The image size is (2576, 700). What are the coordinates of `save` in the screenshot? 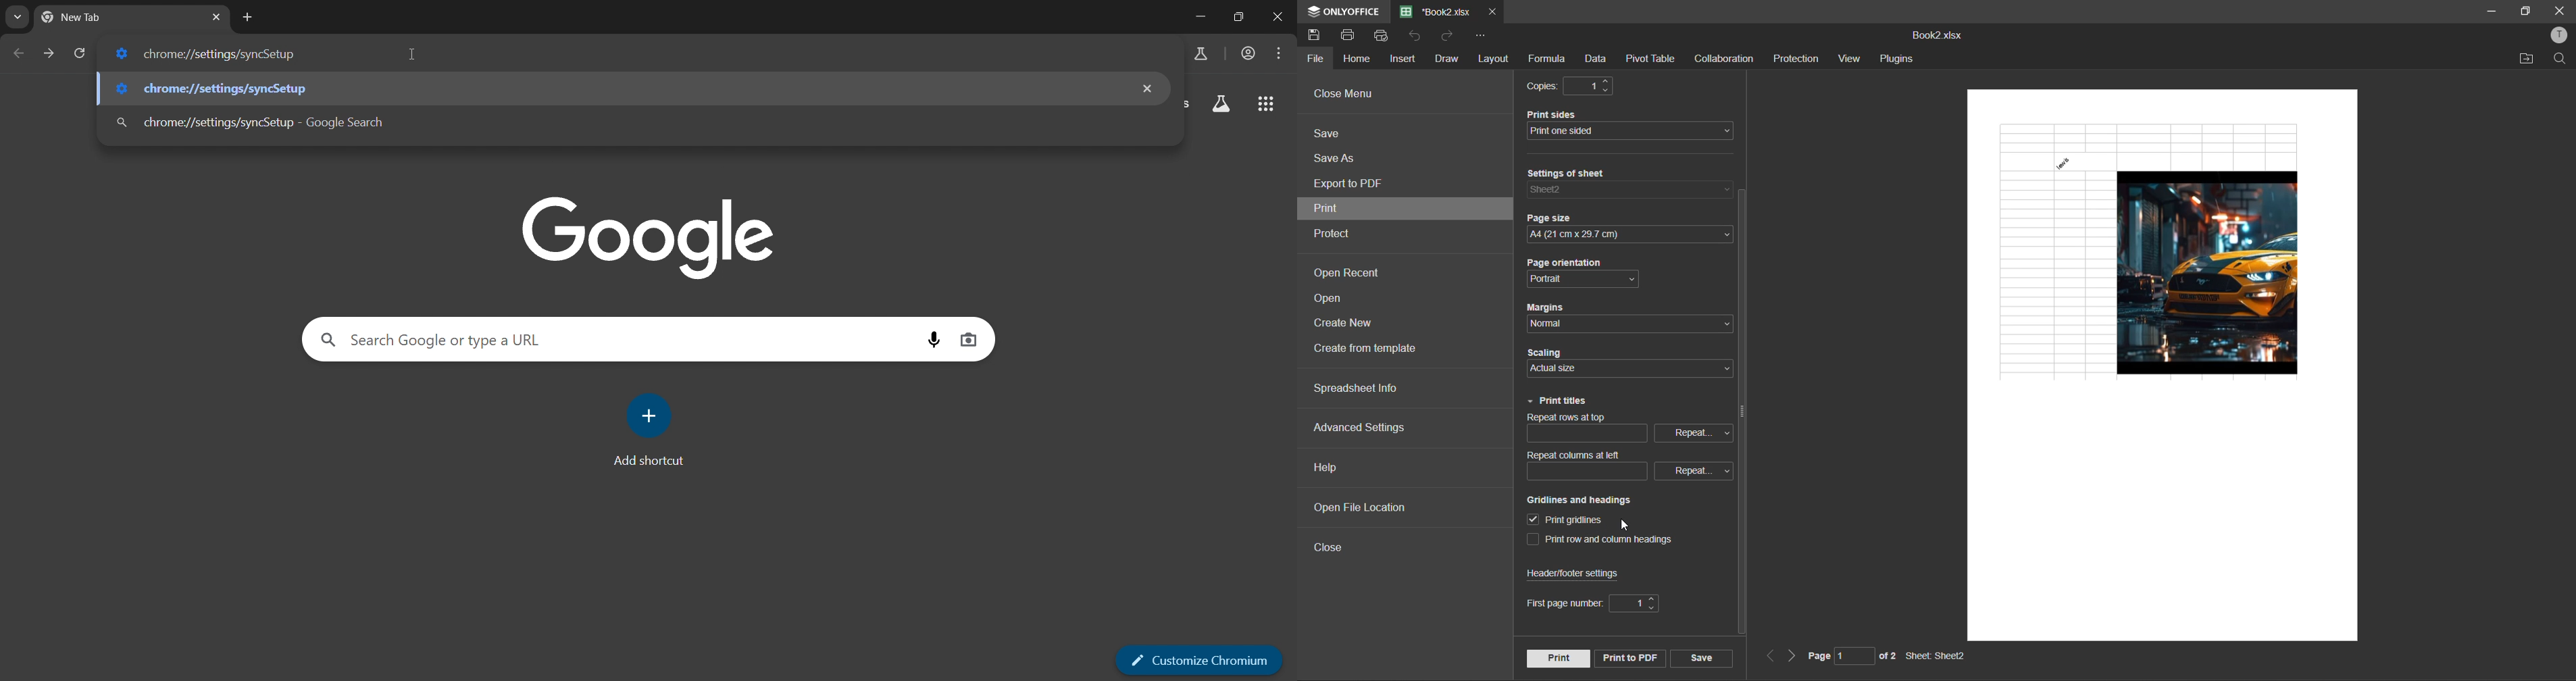 It's located at (1314, 35).